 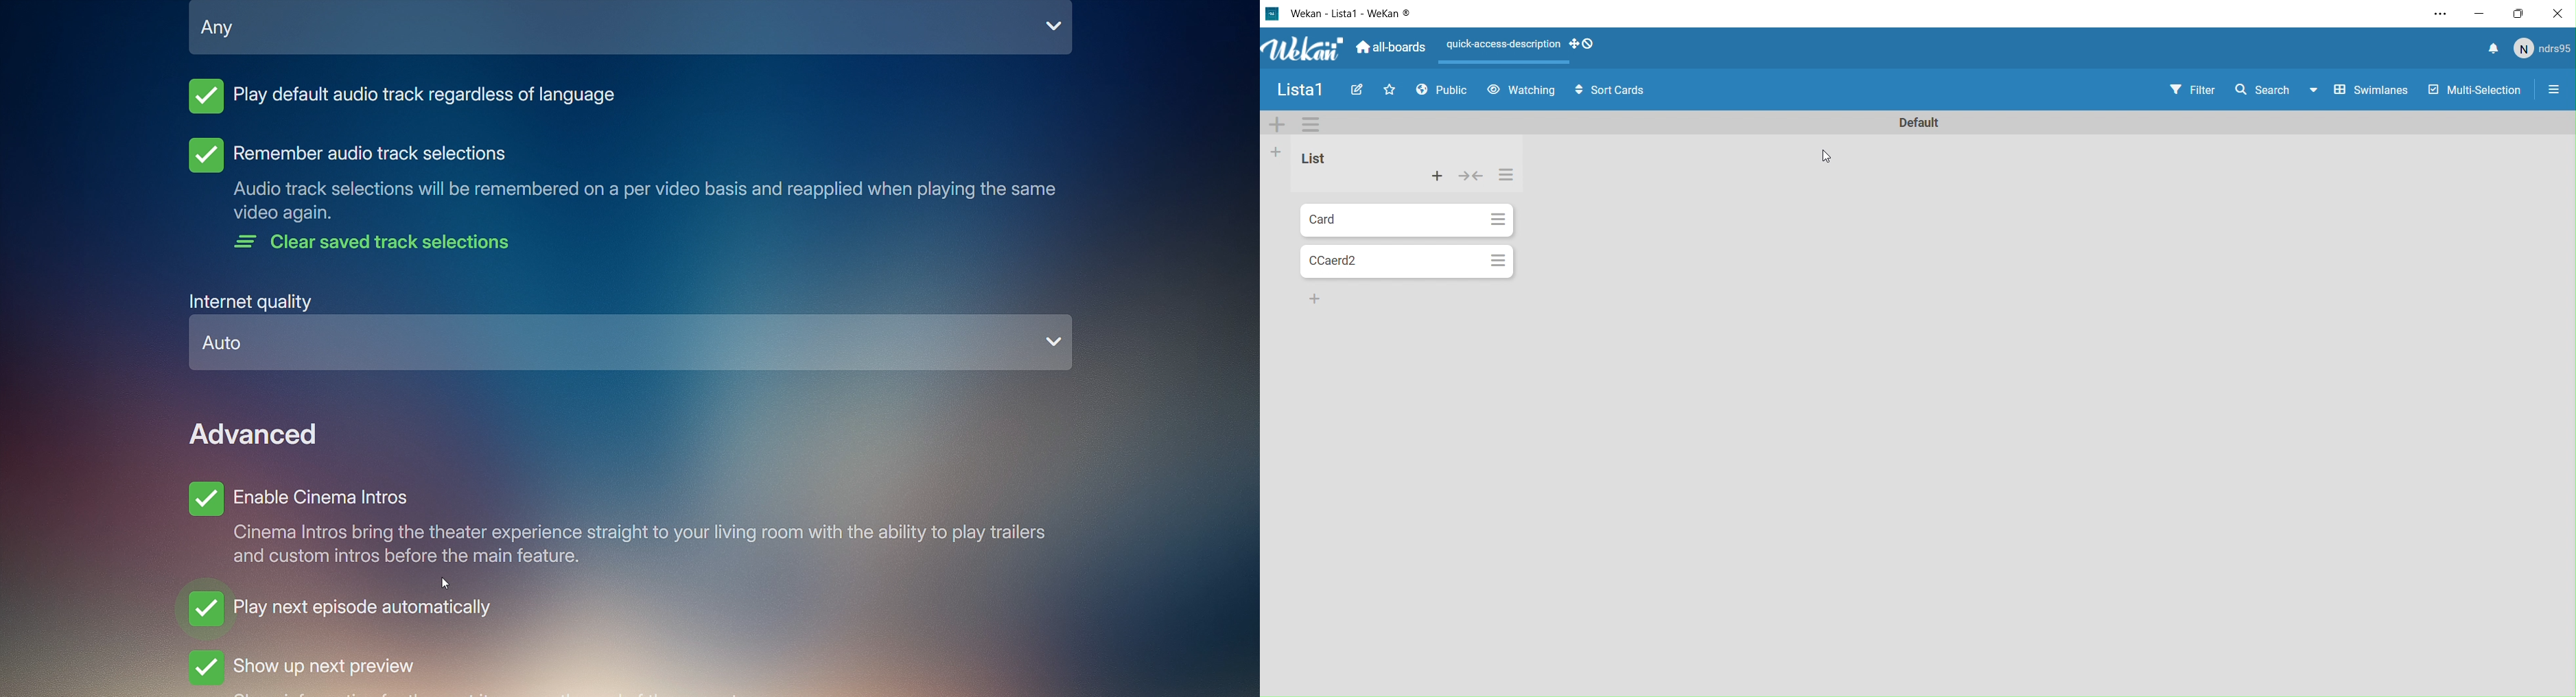 I want to click on Edit, so click(x=1354, y=91).